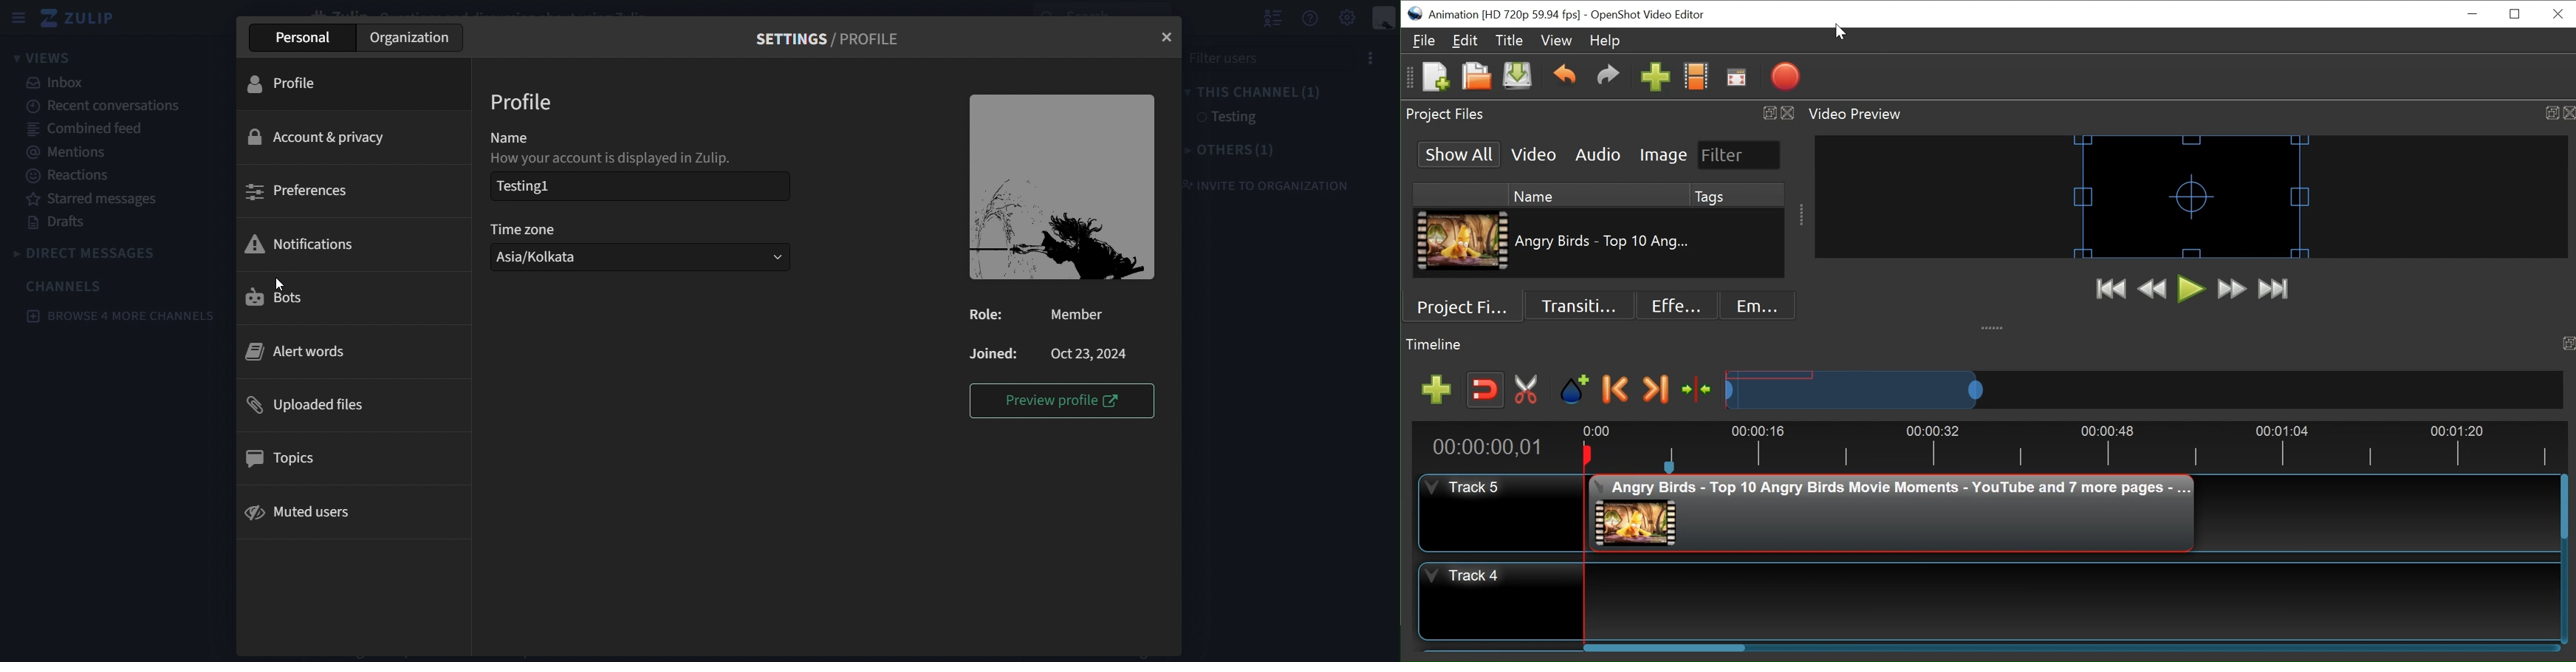 The width and height of the screenshot is (2576, 672). I want to click on Show All, so click(1458, 153).